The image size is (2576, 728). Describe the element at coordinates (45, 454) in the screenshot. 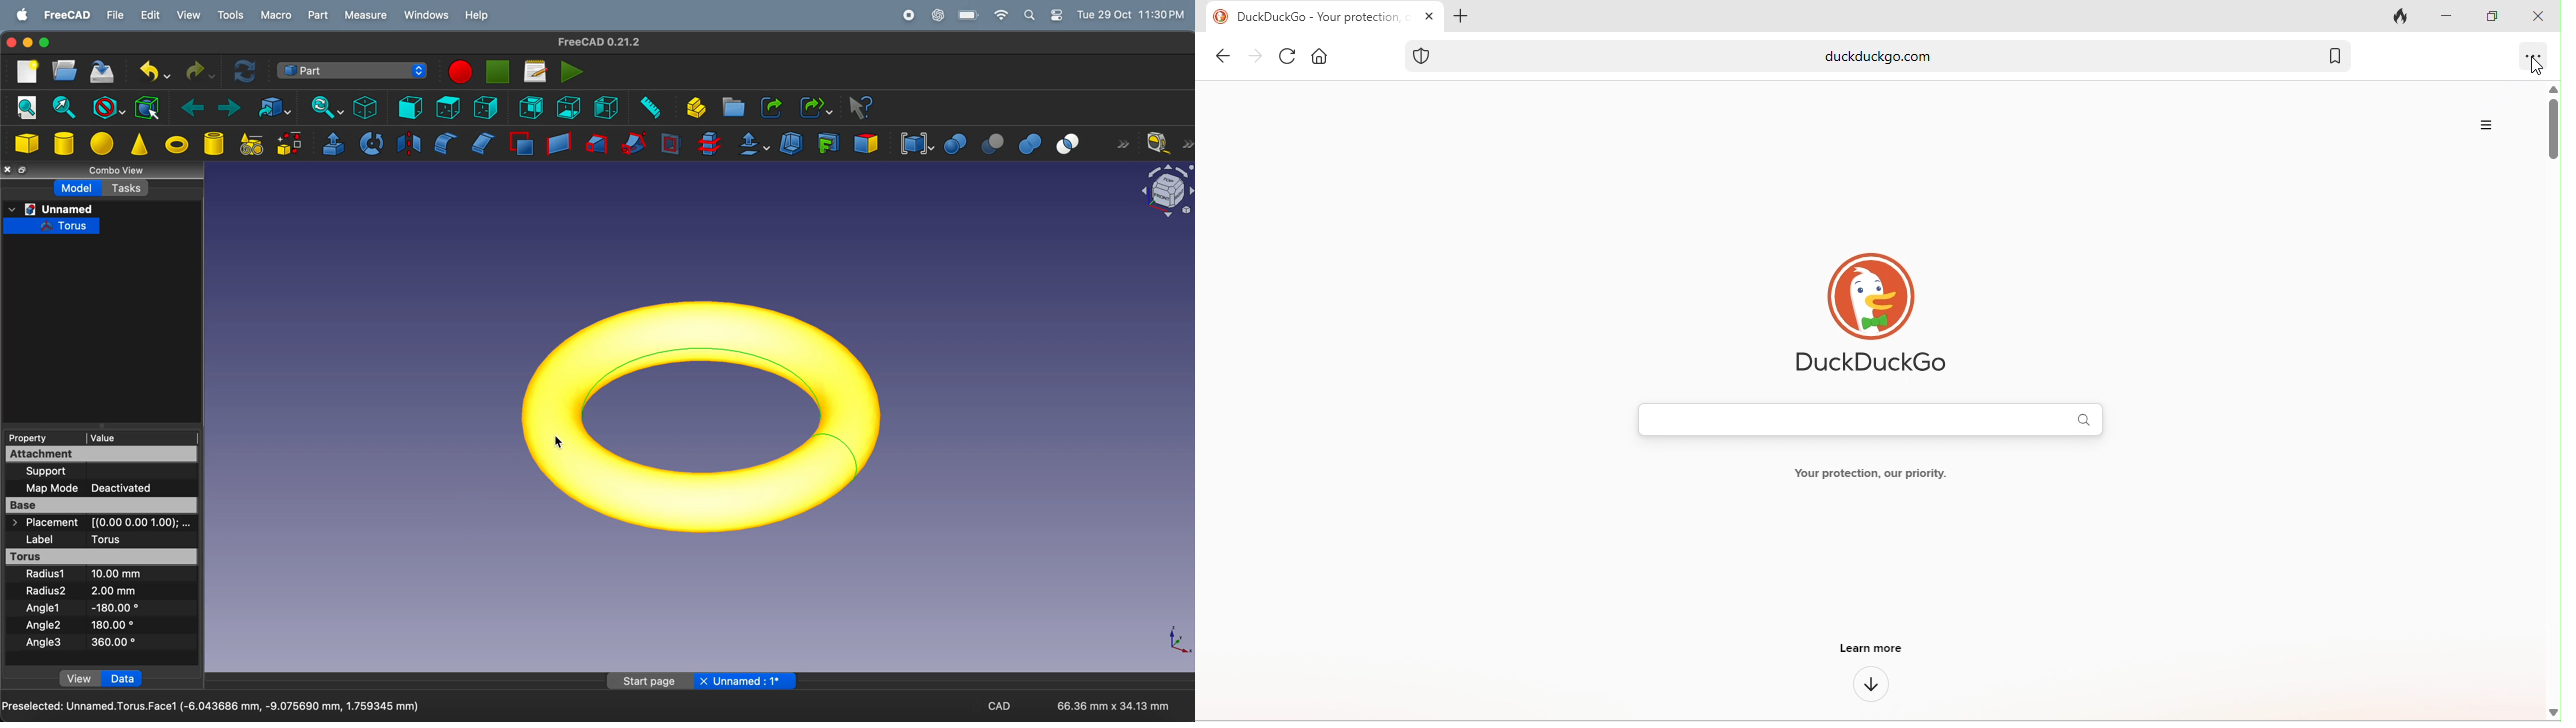

I see `attachment` at that location.